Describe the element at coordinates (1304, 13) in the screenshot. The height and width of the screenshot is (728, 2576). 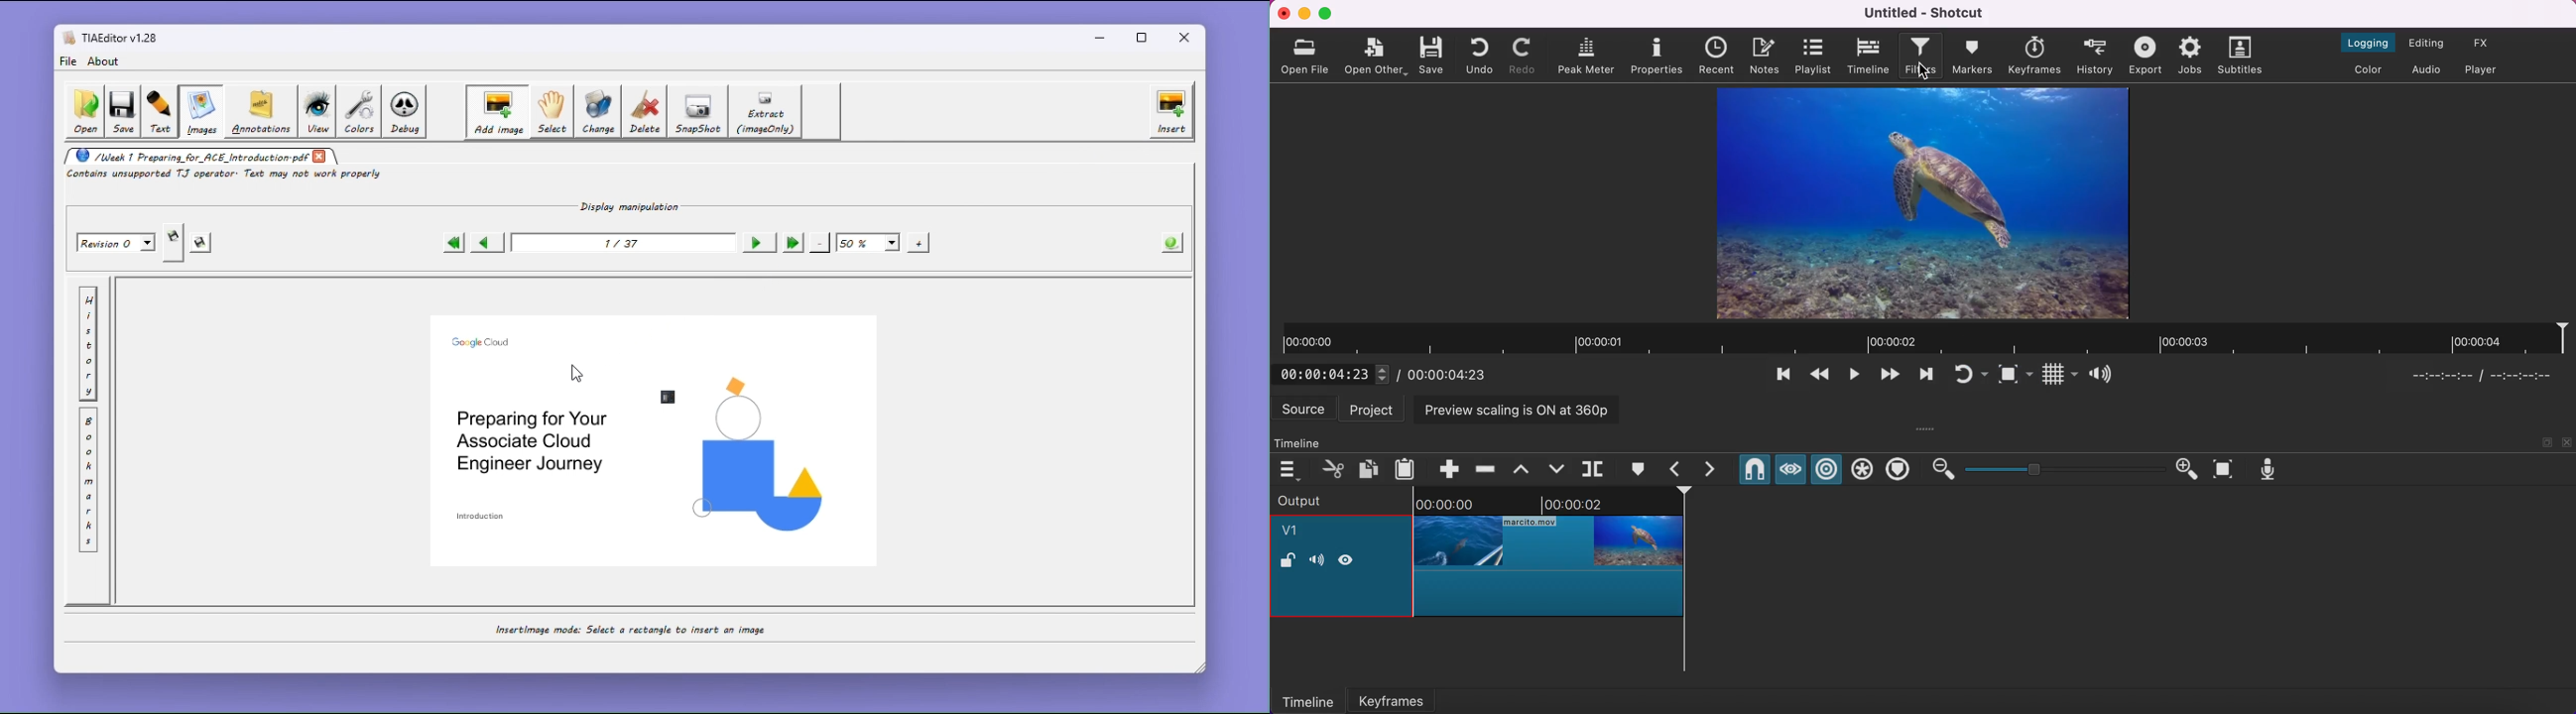
I see `minimize` at that location.